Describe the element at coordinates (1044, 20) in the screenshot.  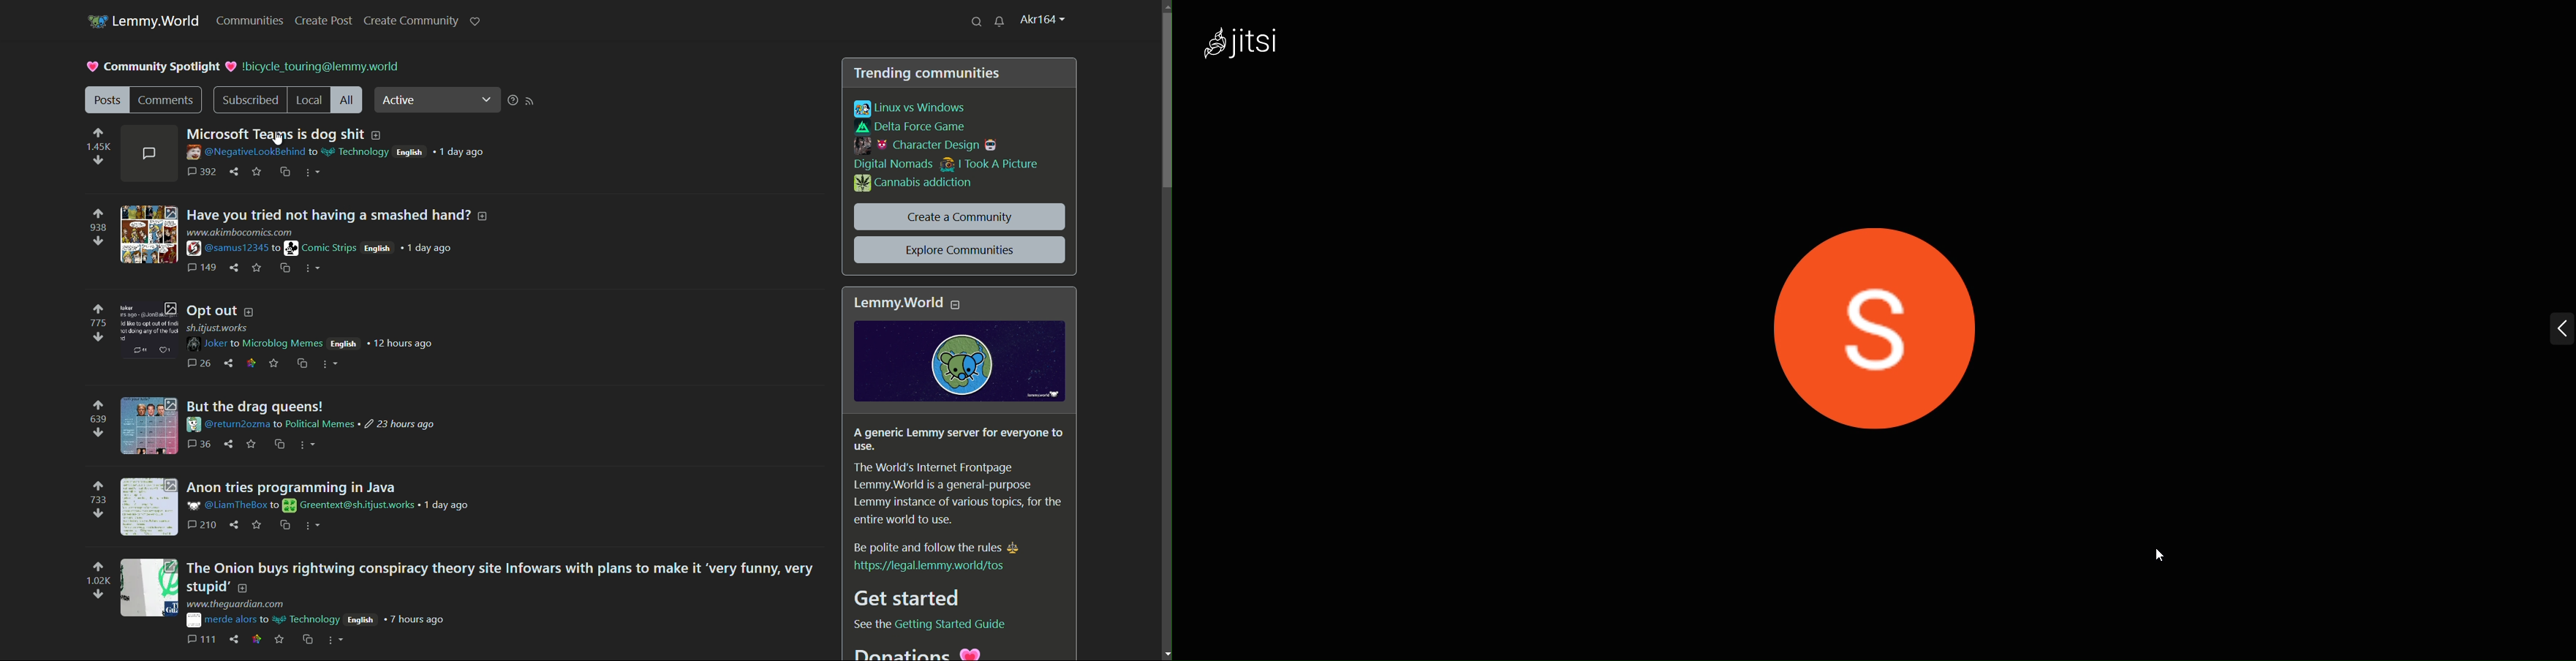
I see `profile name` at that location.